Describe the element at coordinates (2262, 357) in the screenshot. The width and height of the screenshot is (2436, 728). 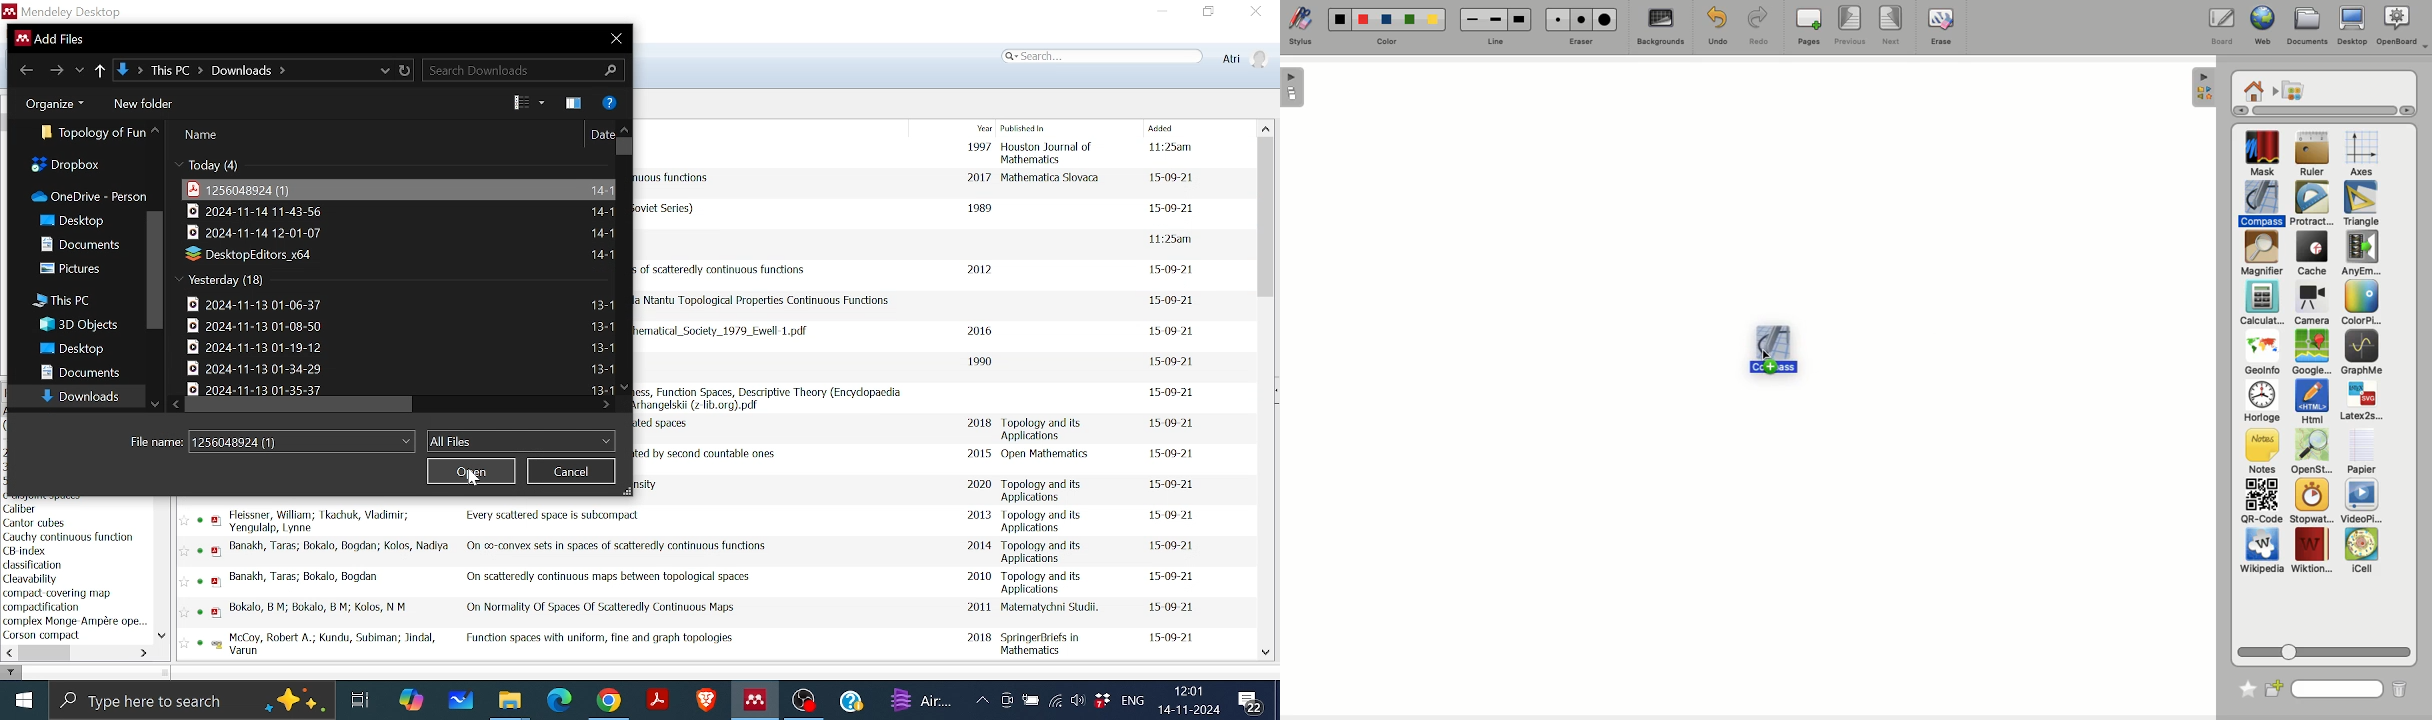
I see `GeoInfo` at that location.